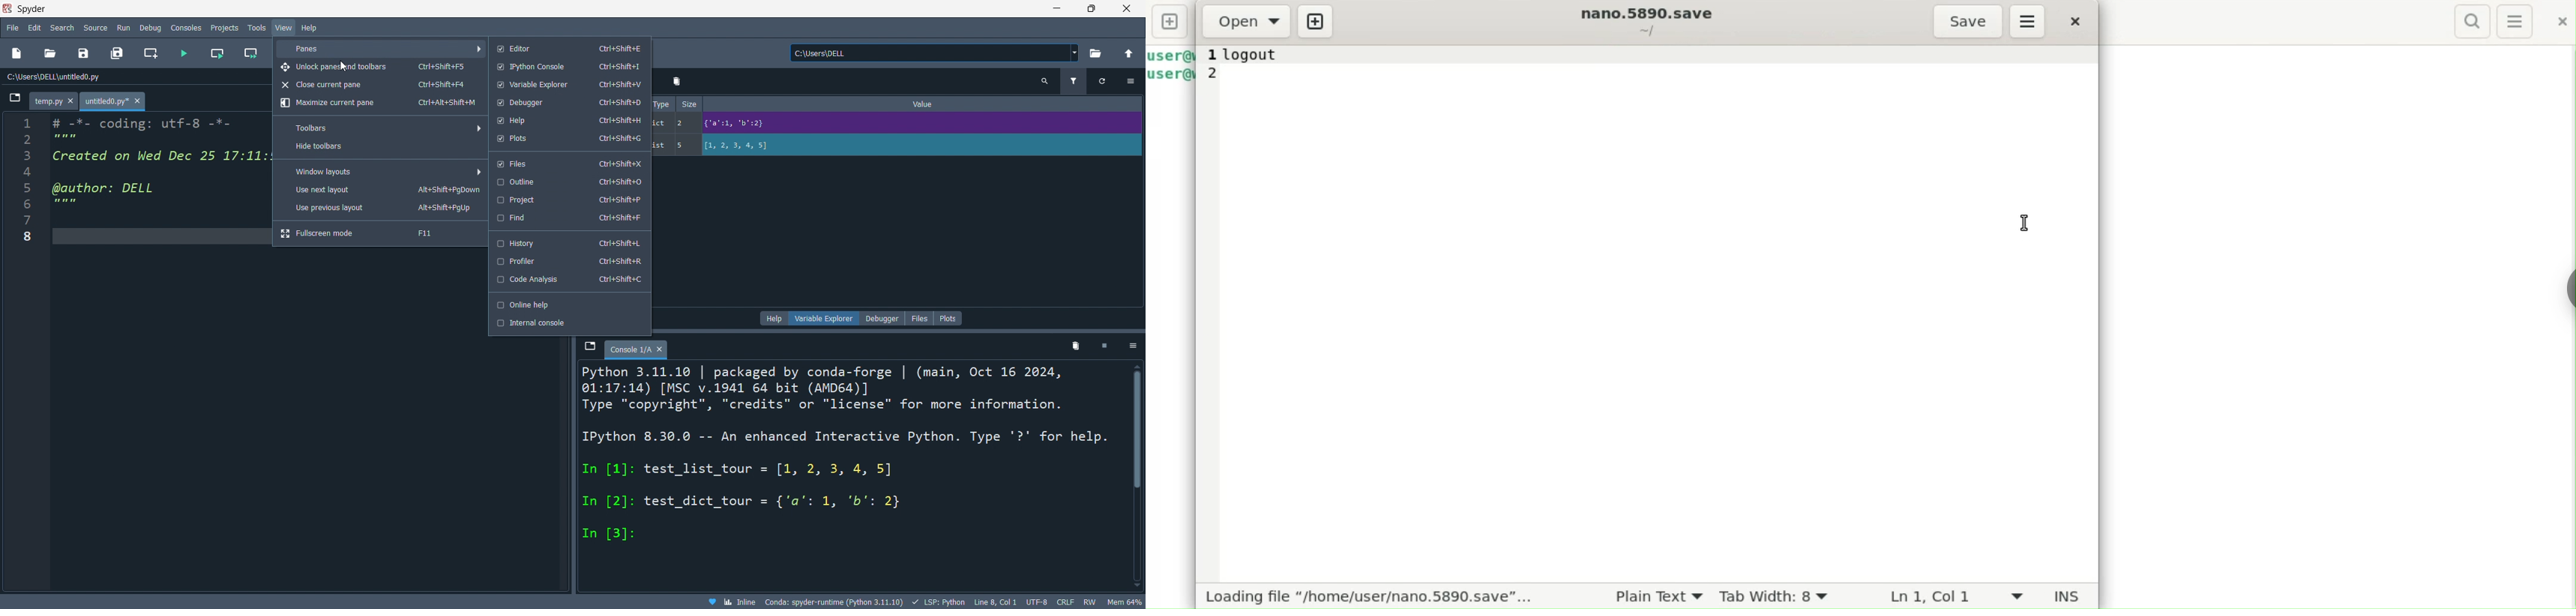  Describe the element at coordinates (81, 55) in the screenshot. I see `save` at that location.